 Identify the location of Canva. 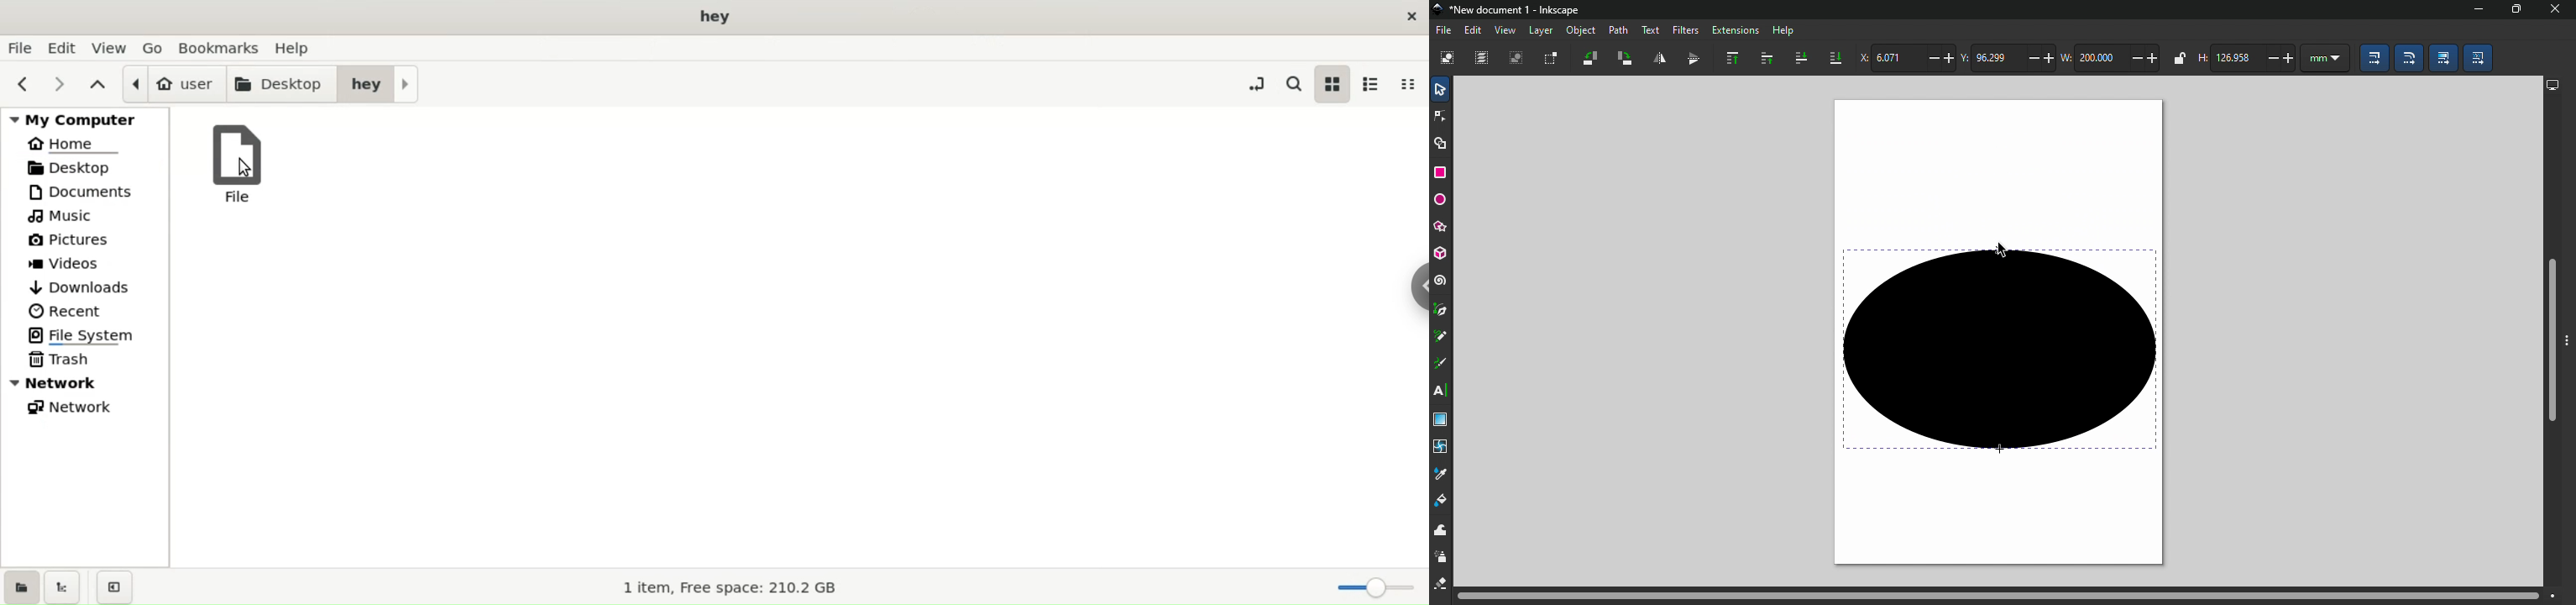
(2005, 334).